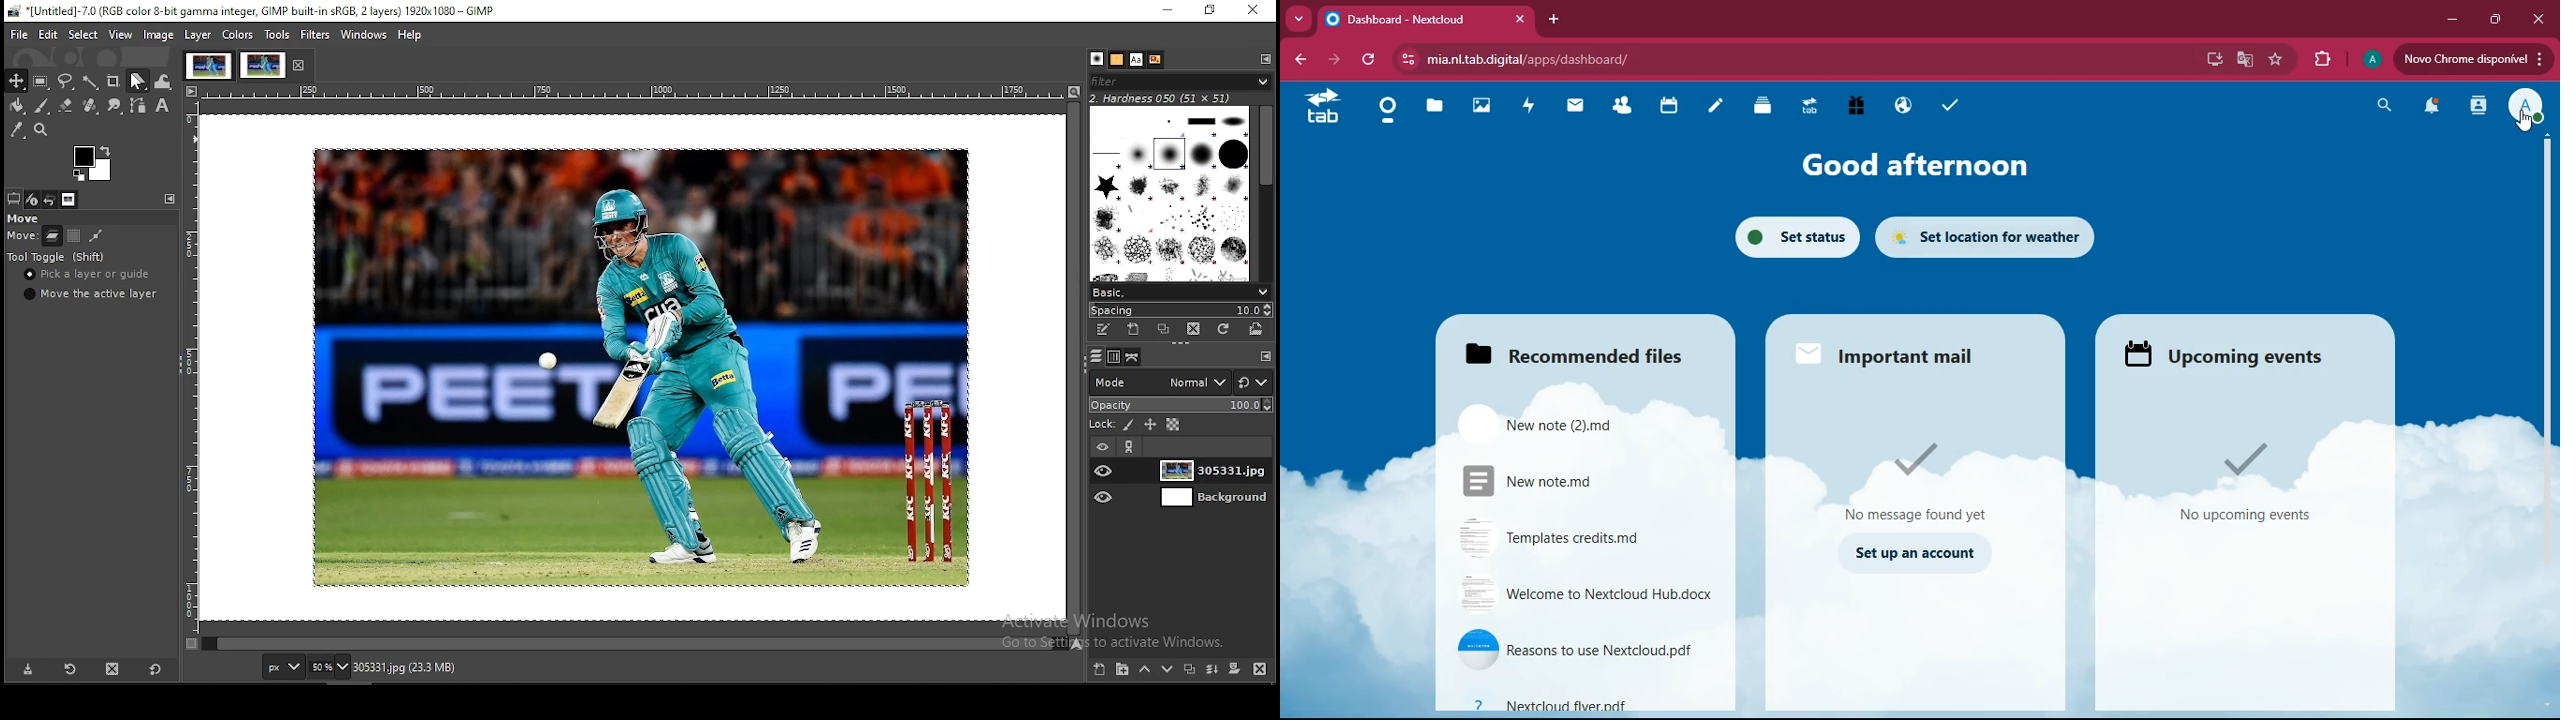 The height and width of the screenshot is (728, 2576). I want to click on activity, so click(1527, 108).